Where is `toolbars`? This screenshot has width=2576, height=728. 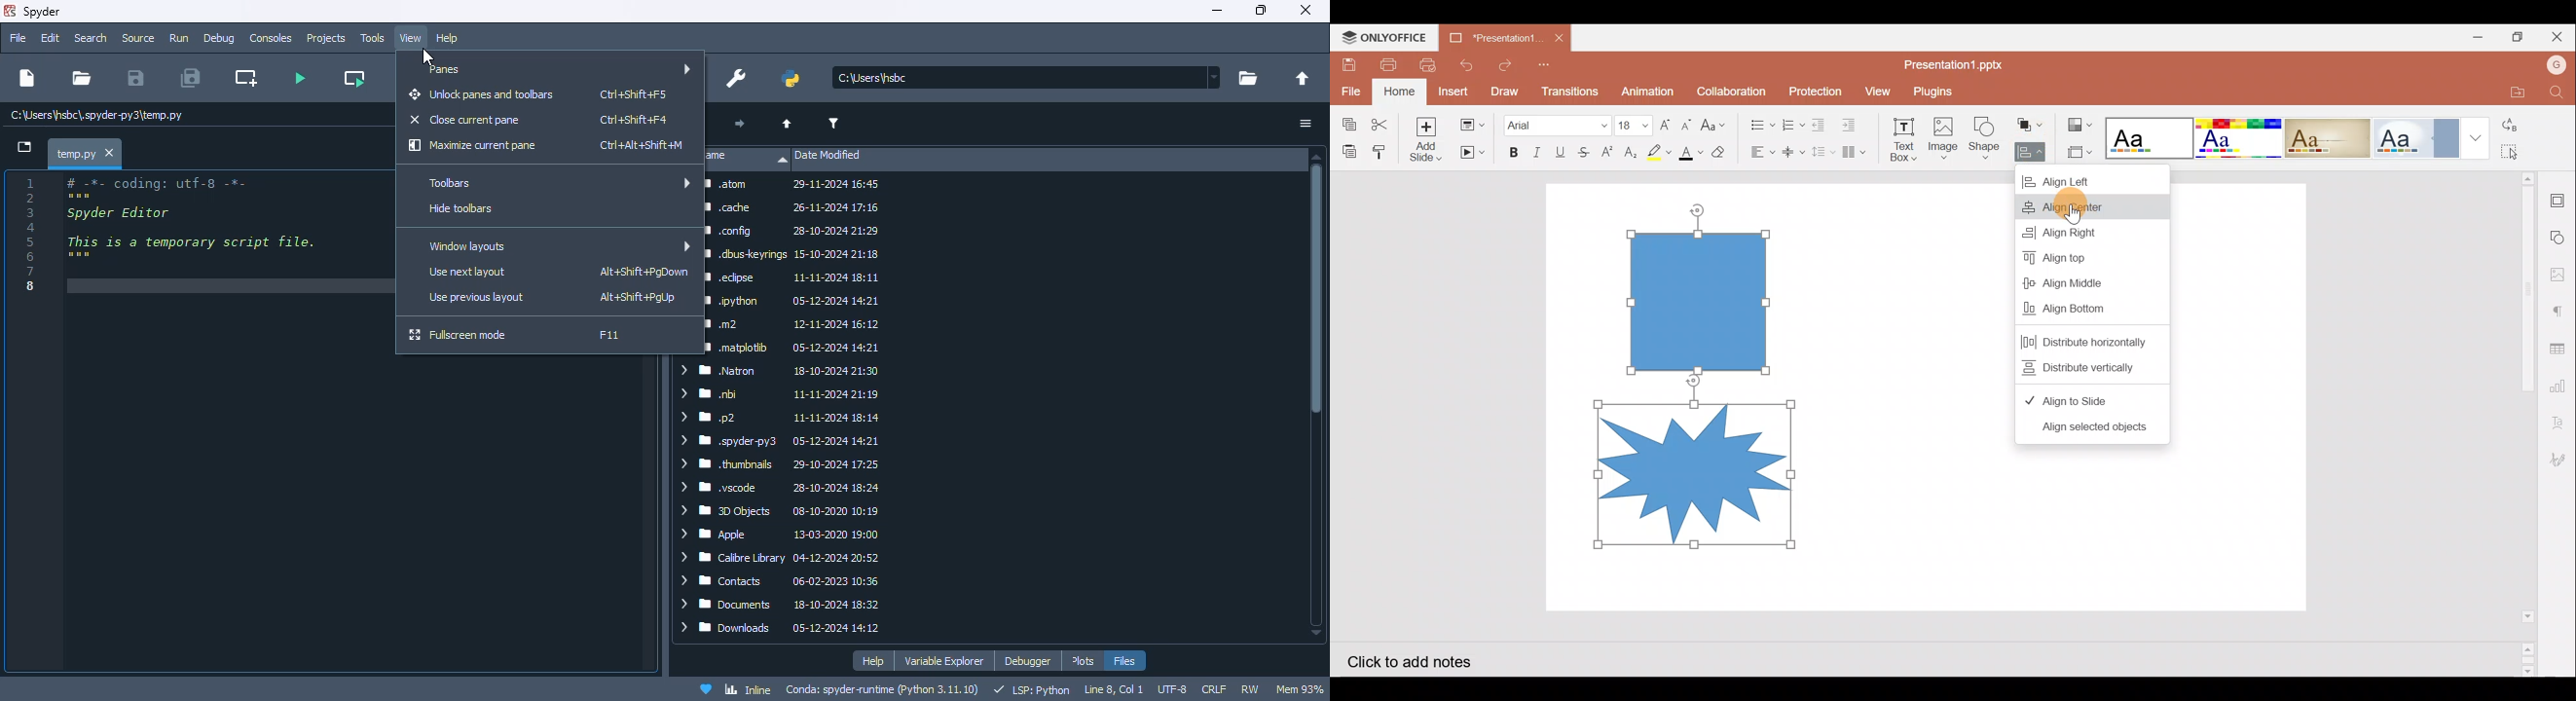 toolbars is located at coordinates (555, 183).